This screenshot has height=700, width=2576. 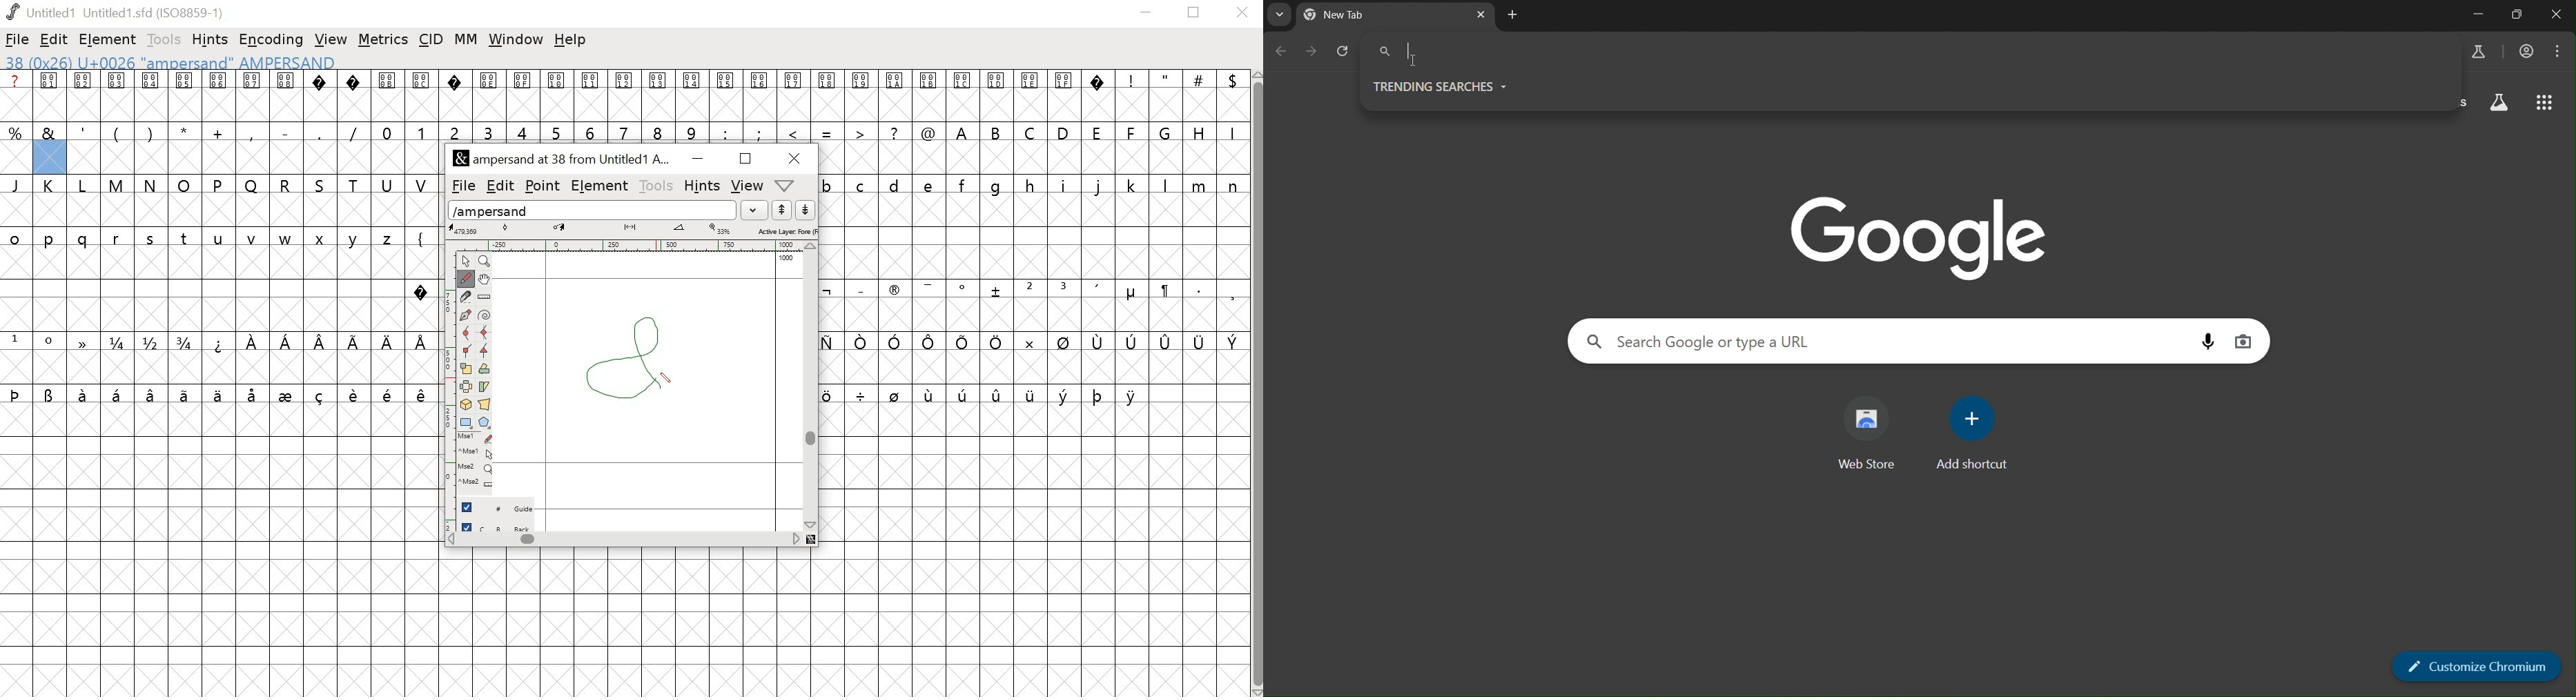 I want to click on ampersand at 38 from Untitled1 A..., so click(x=564, y=159).